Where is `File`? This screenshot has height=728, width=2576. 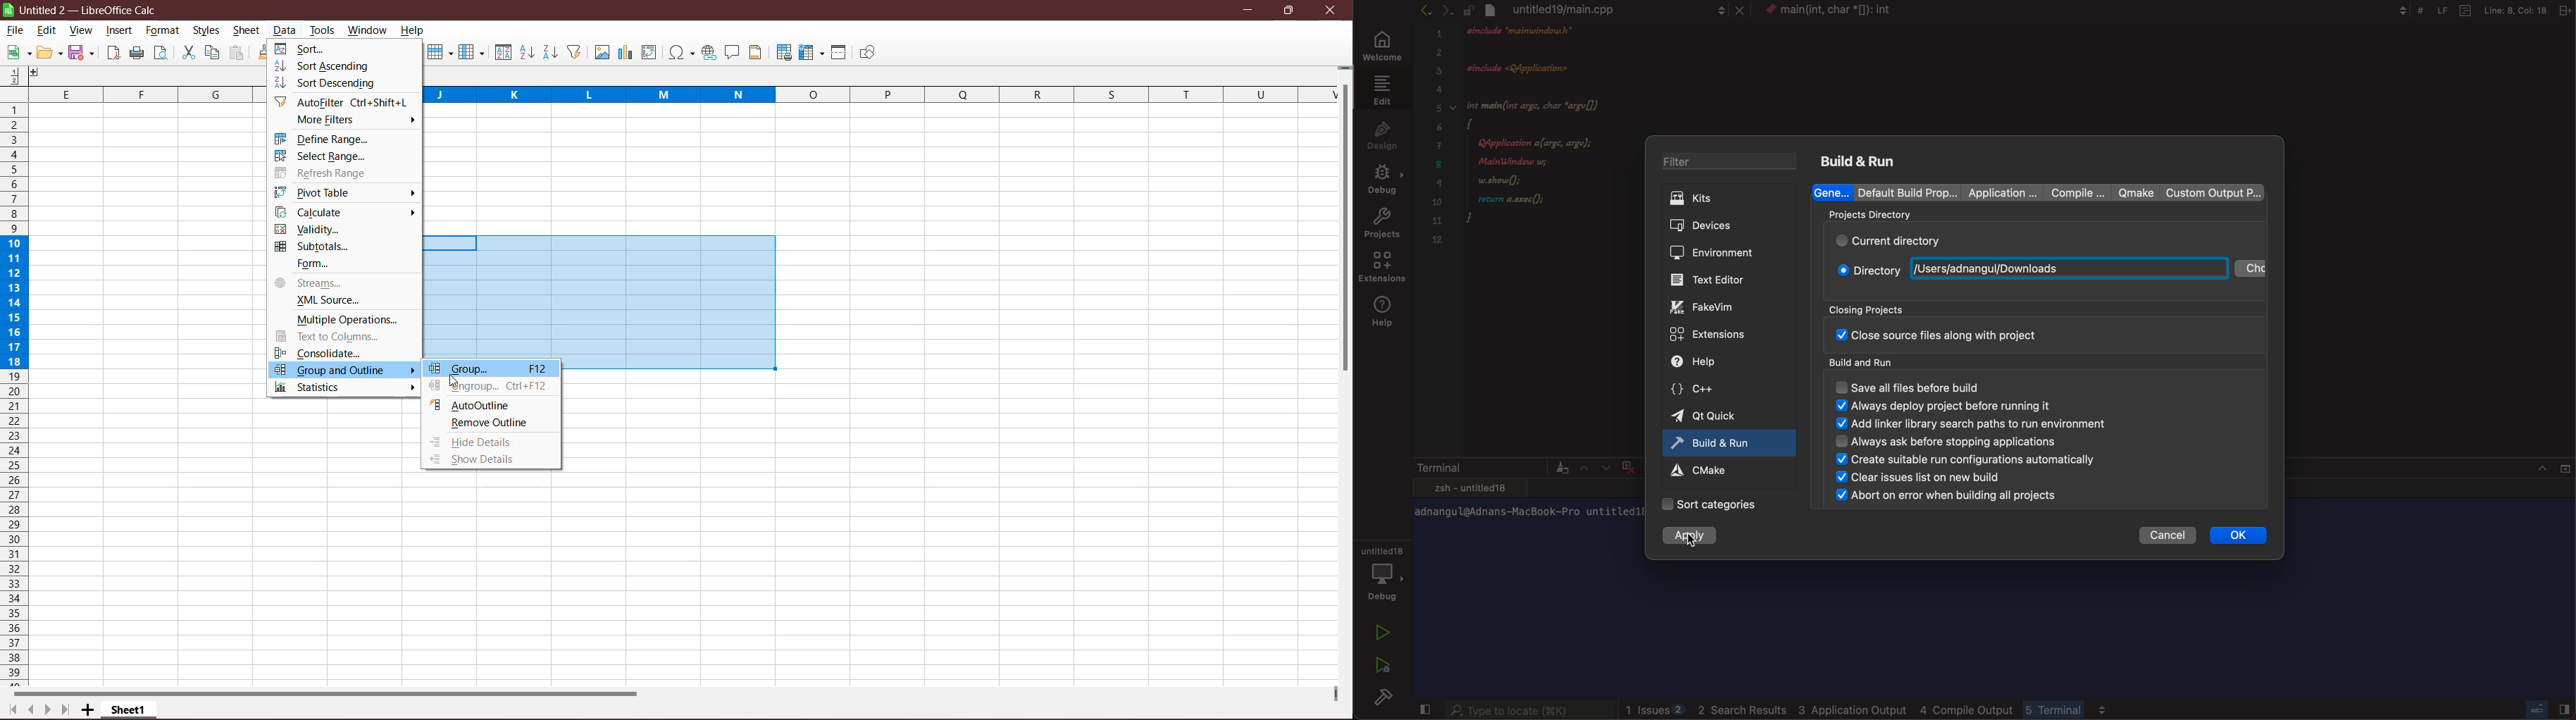 File is located at coordinates (15, 30).